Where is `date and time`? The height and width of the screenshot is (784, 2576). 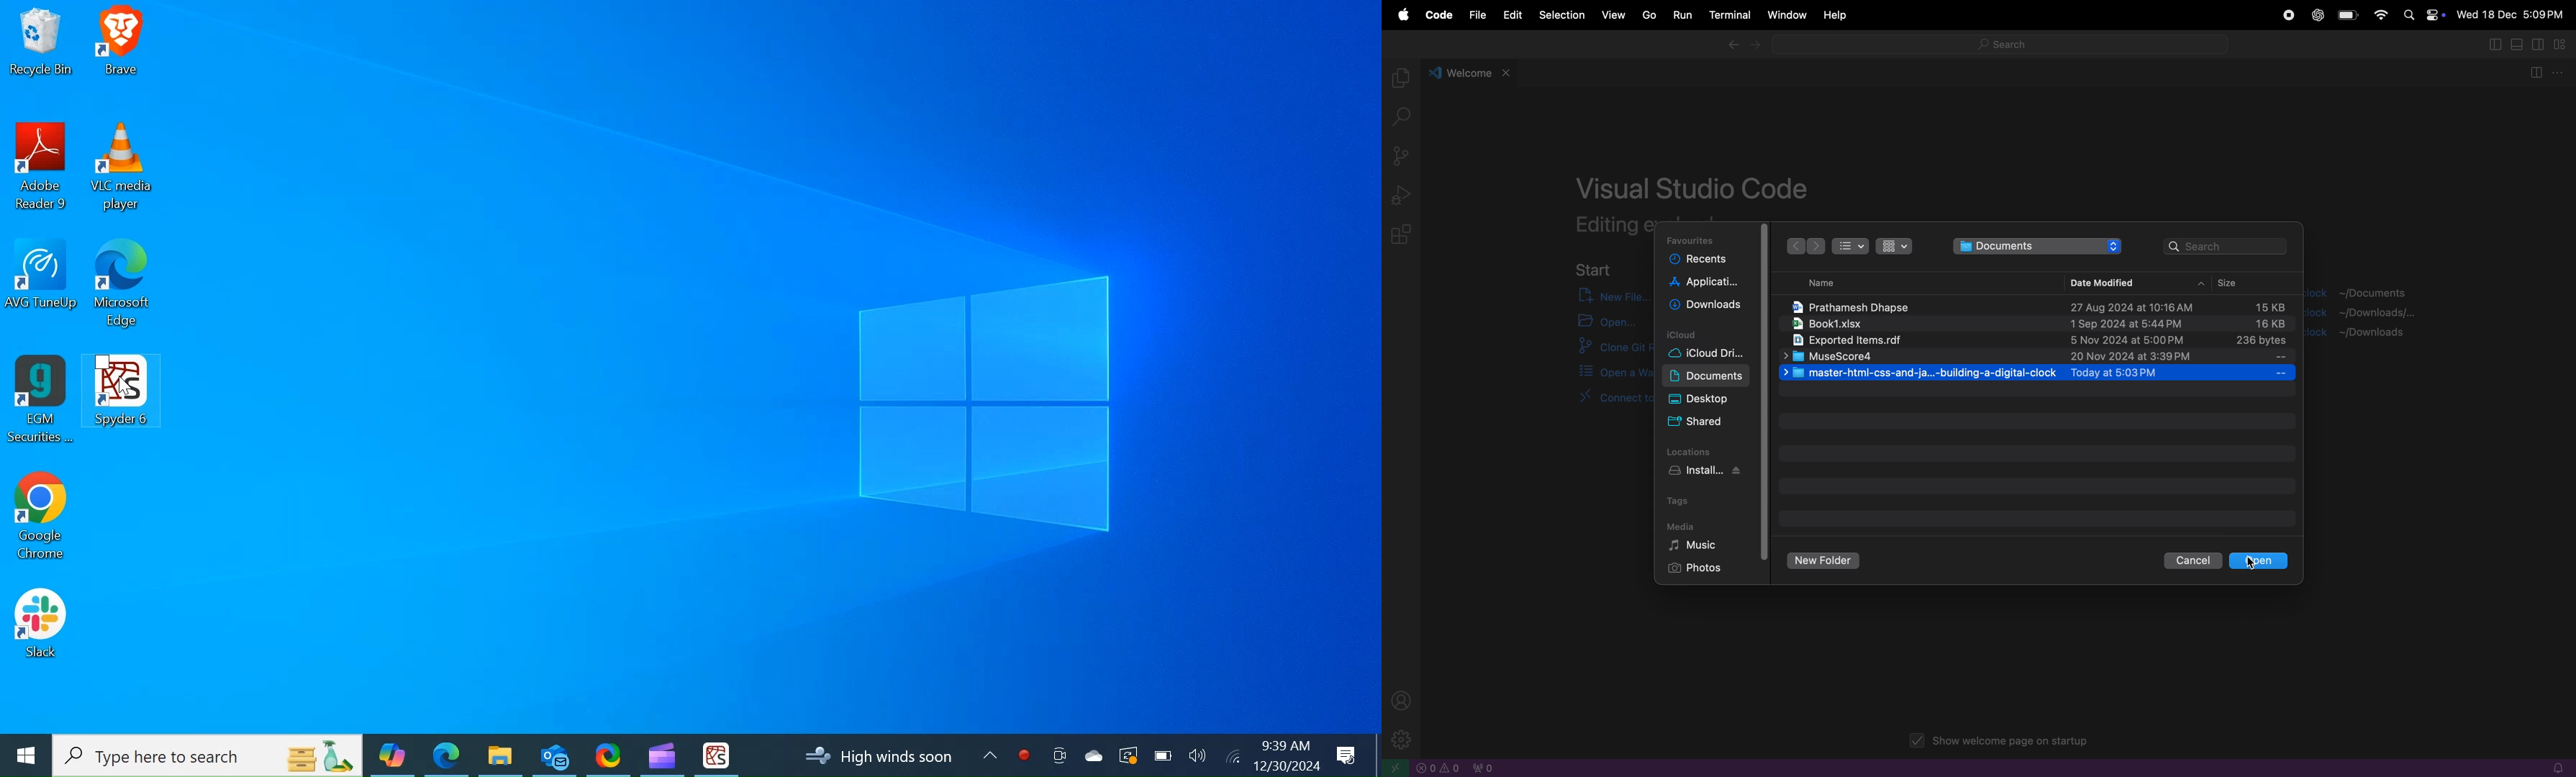 date and time is located at coordinates (2511, 16).